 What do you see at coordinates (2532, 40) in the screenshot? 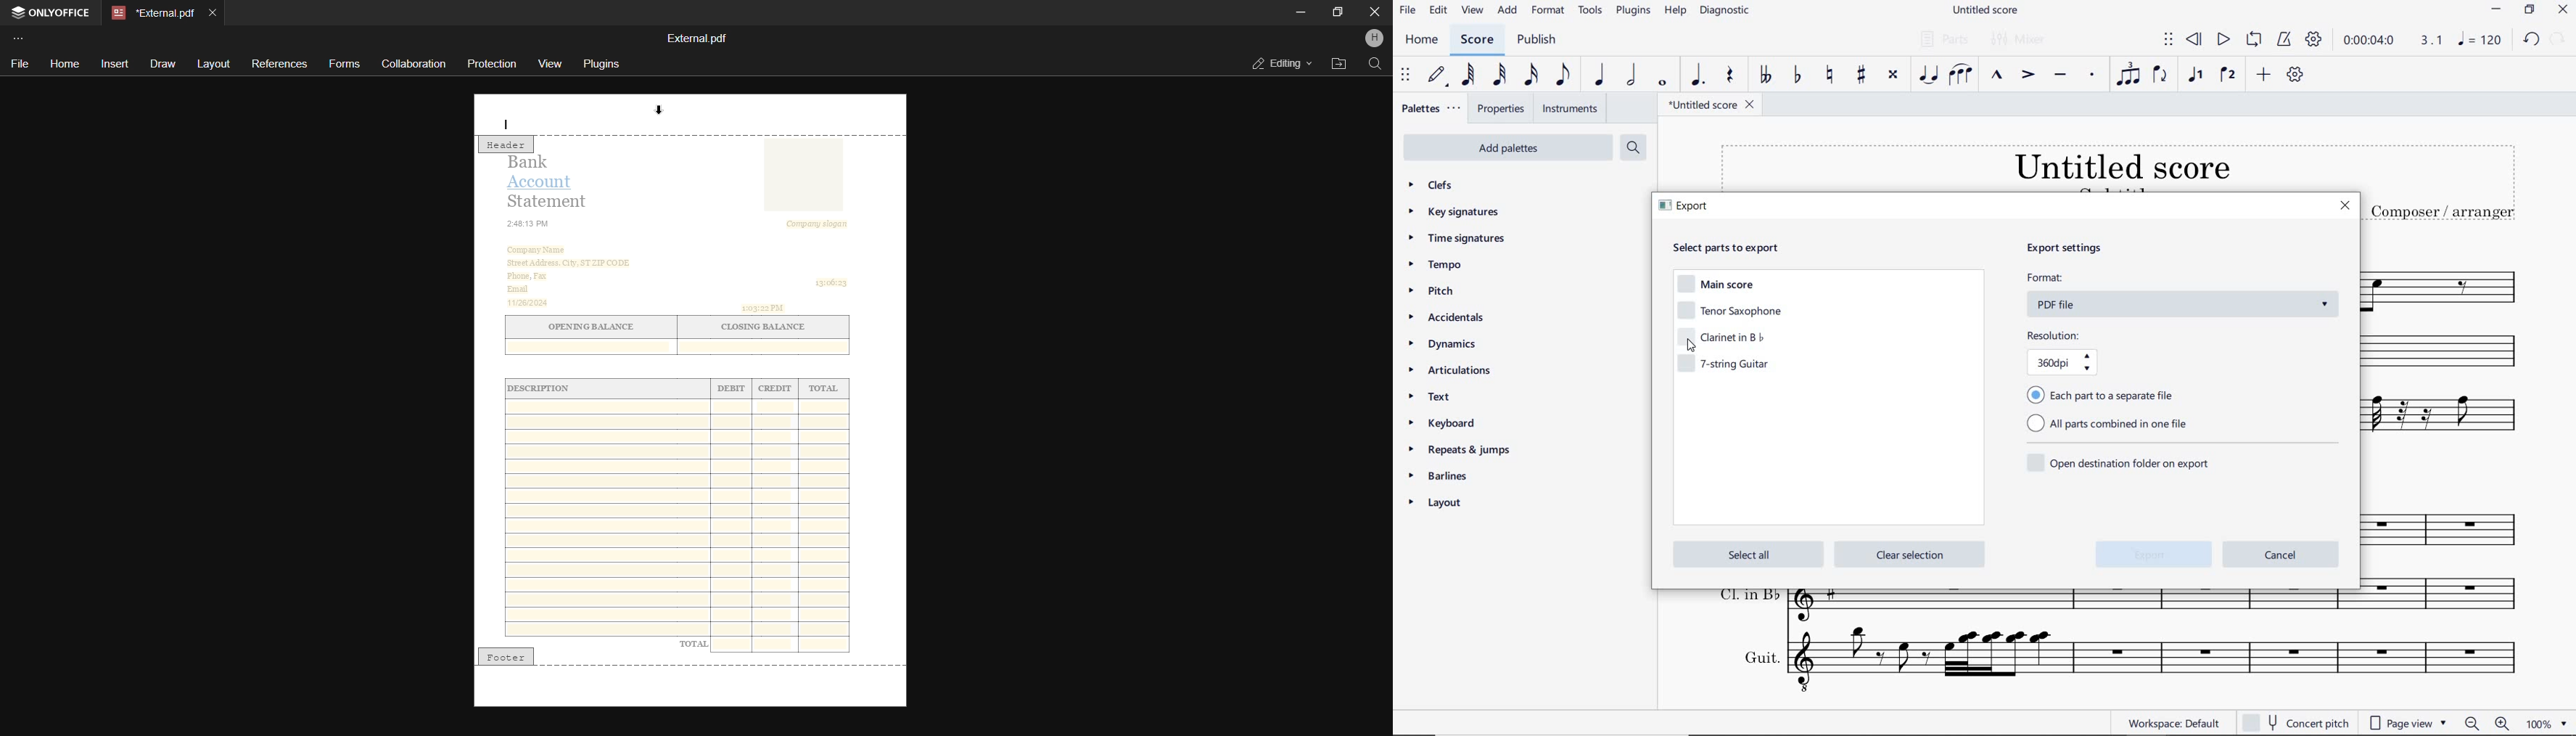
I see `UNDO` at bounding box center [2532, 40].